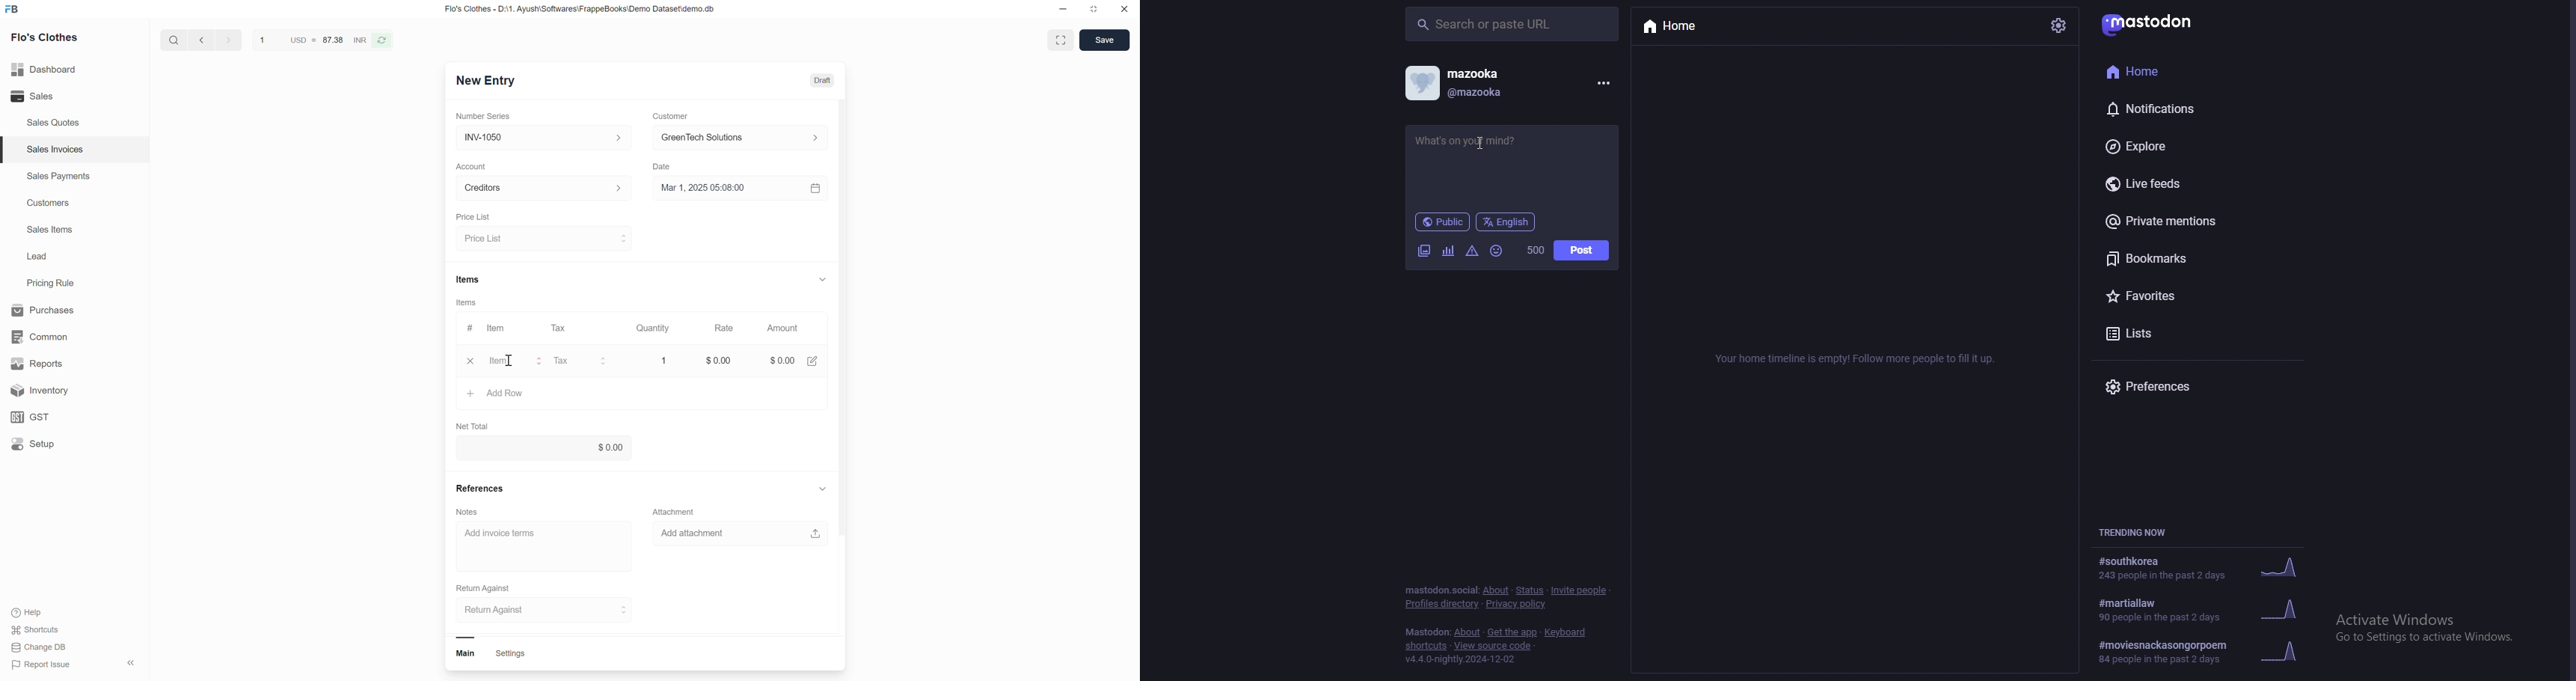  Describe the element at coordinates (310, 41) in the screenshot. I see `1 USD = 87.38 INR` at that location.